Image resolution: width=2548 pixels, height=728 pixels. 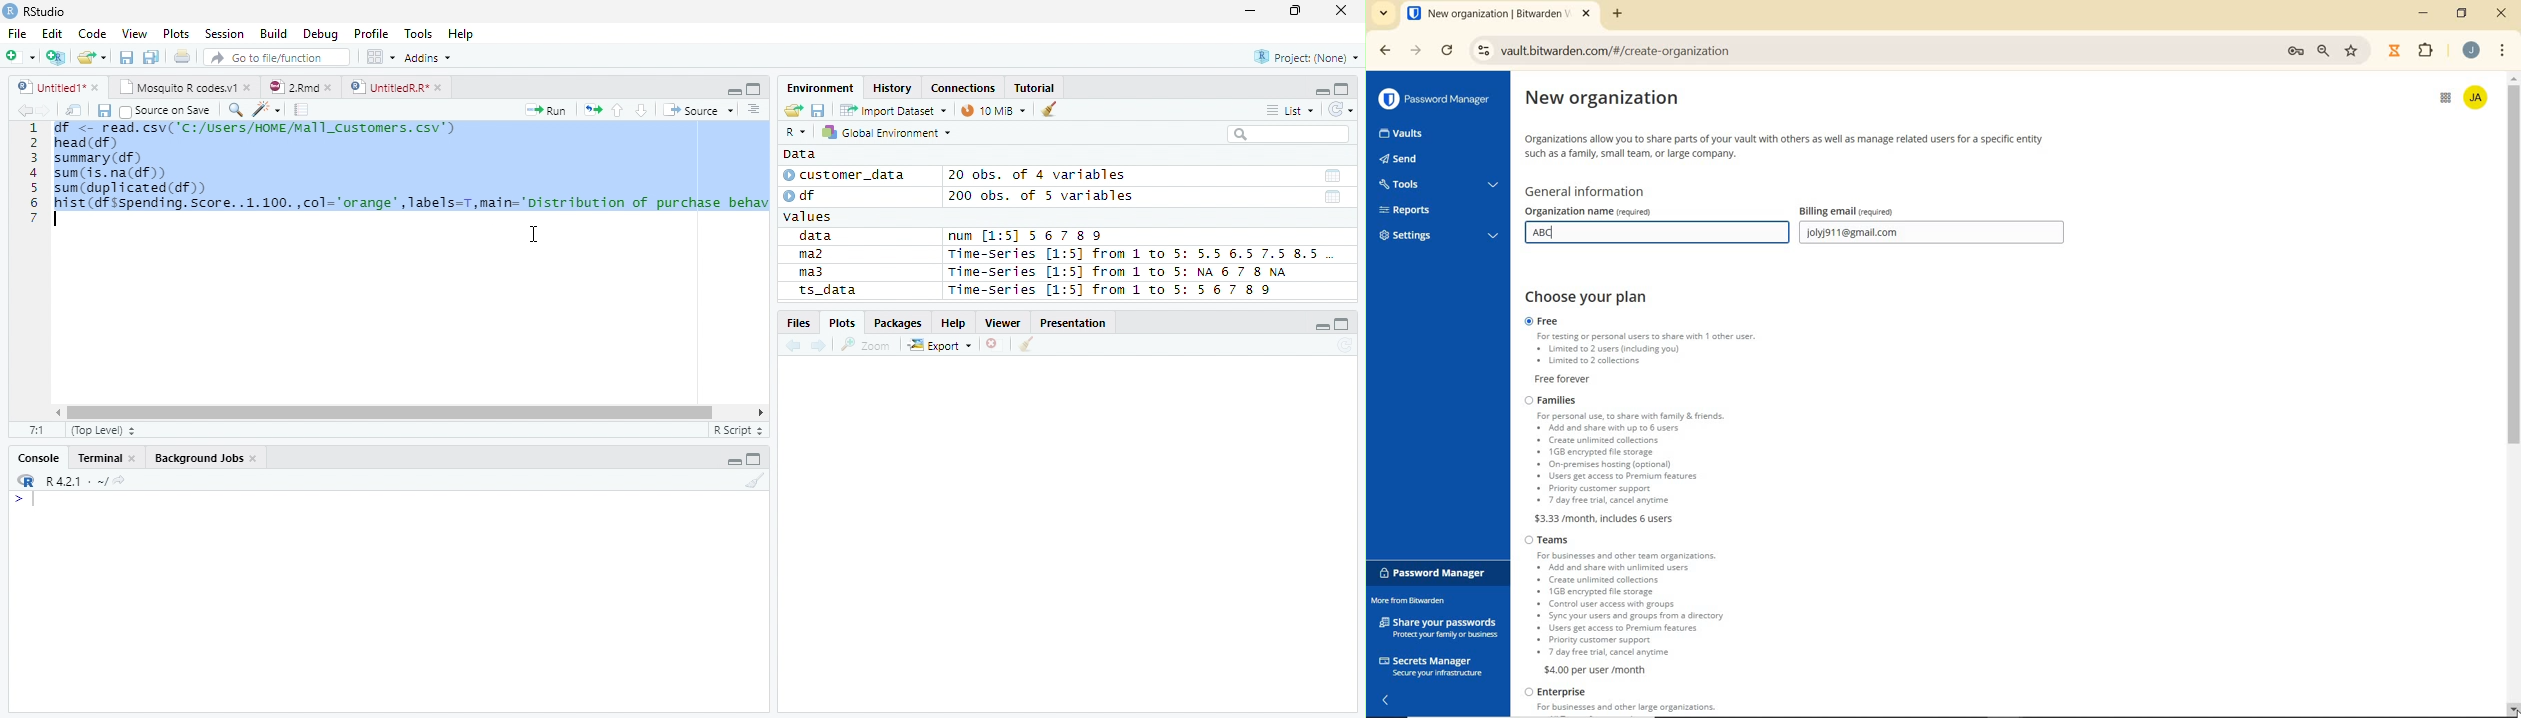 I want to click on Addins, so click(x=430, y=57).